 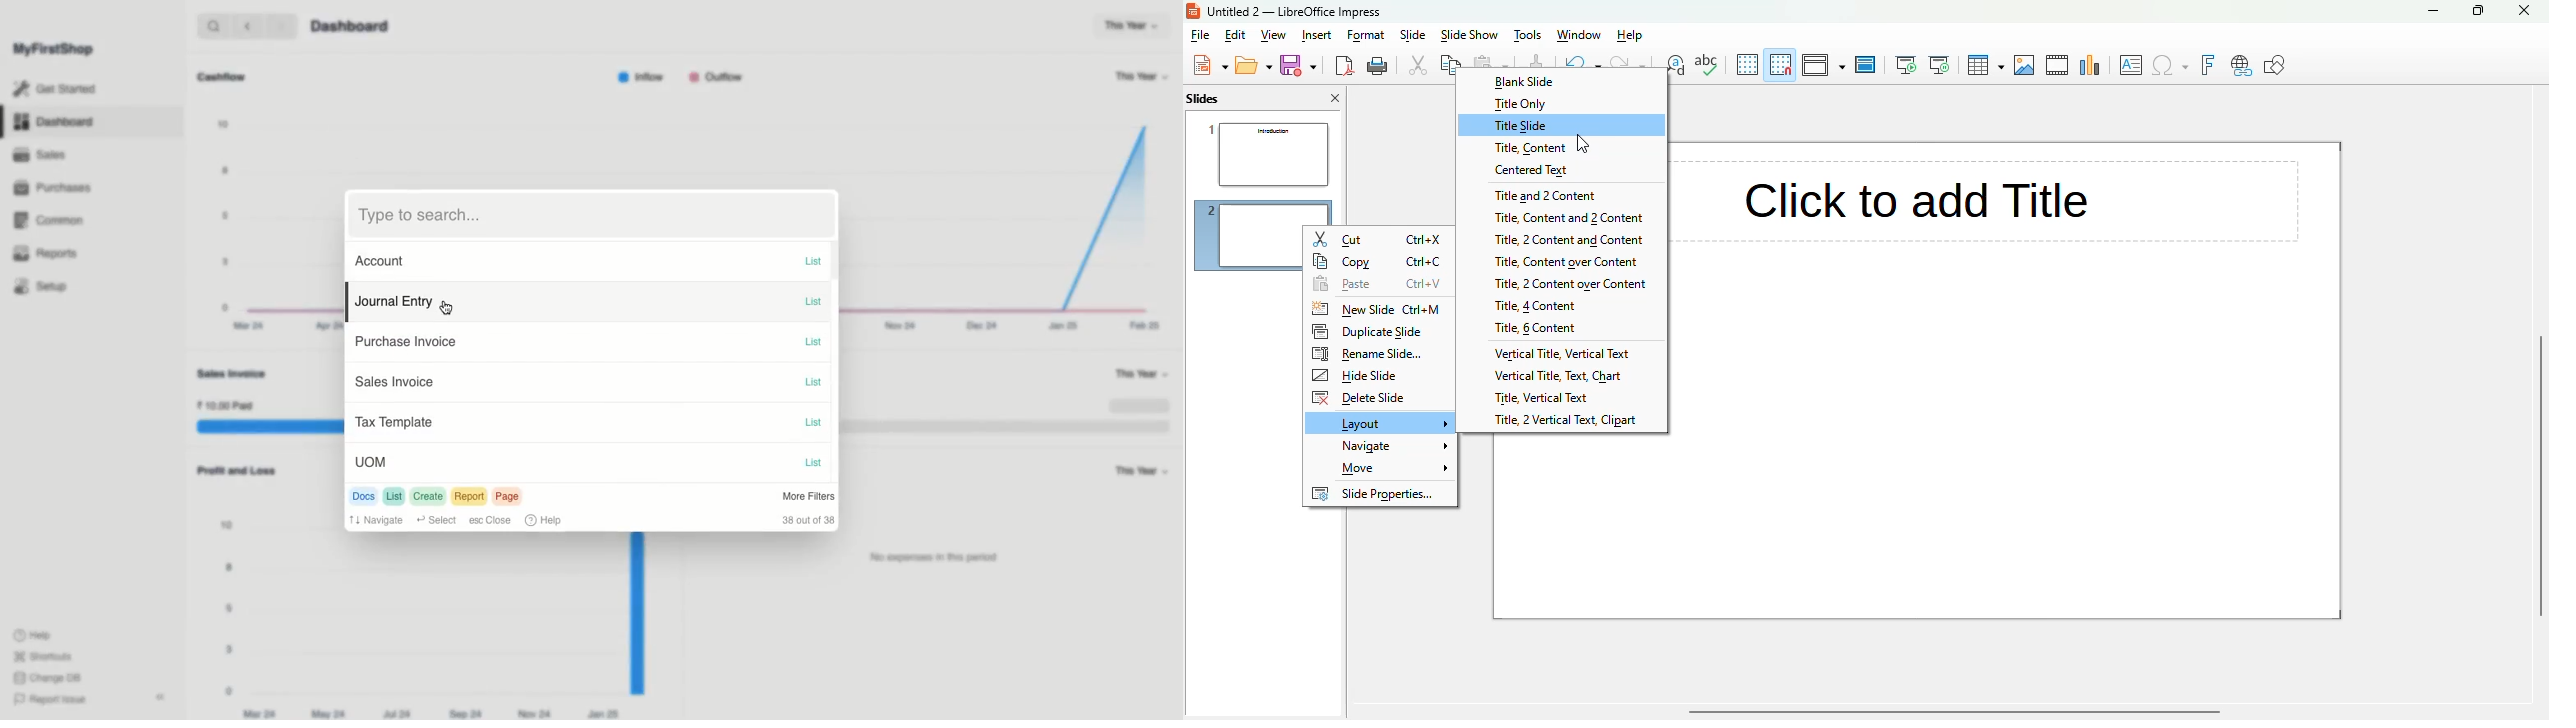 What do you see at coordinates (506, 496) in the screenshot?
I see `Page` at bounding box center [506, 496].